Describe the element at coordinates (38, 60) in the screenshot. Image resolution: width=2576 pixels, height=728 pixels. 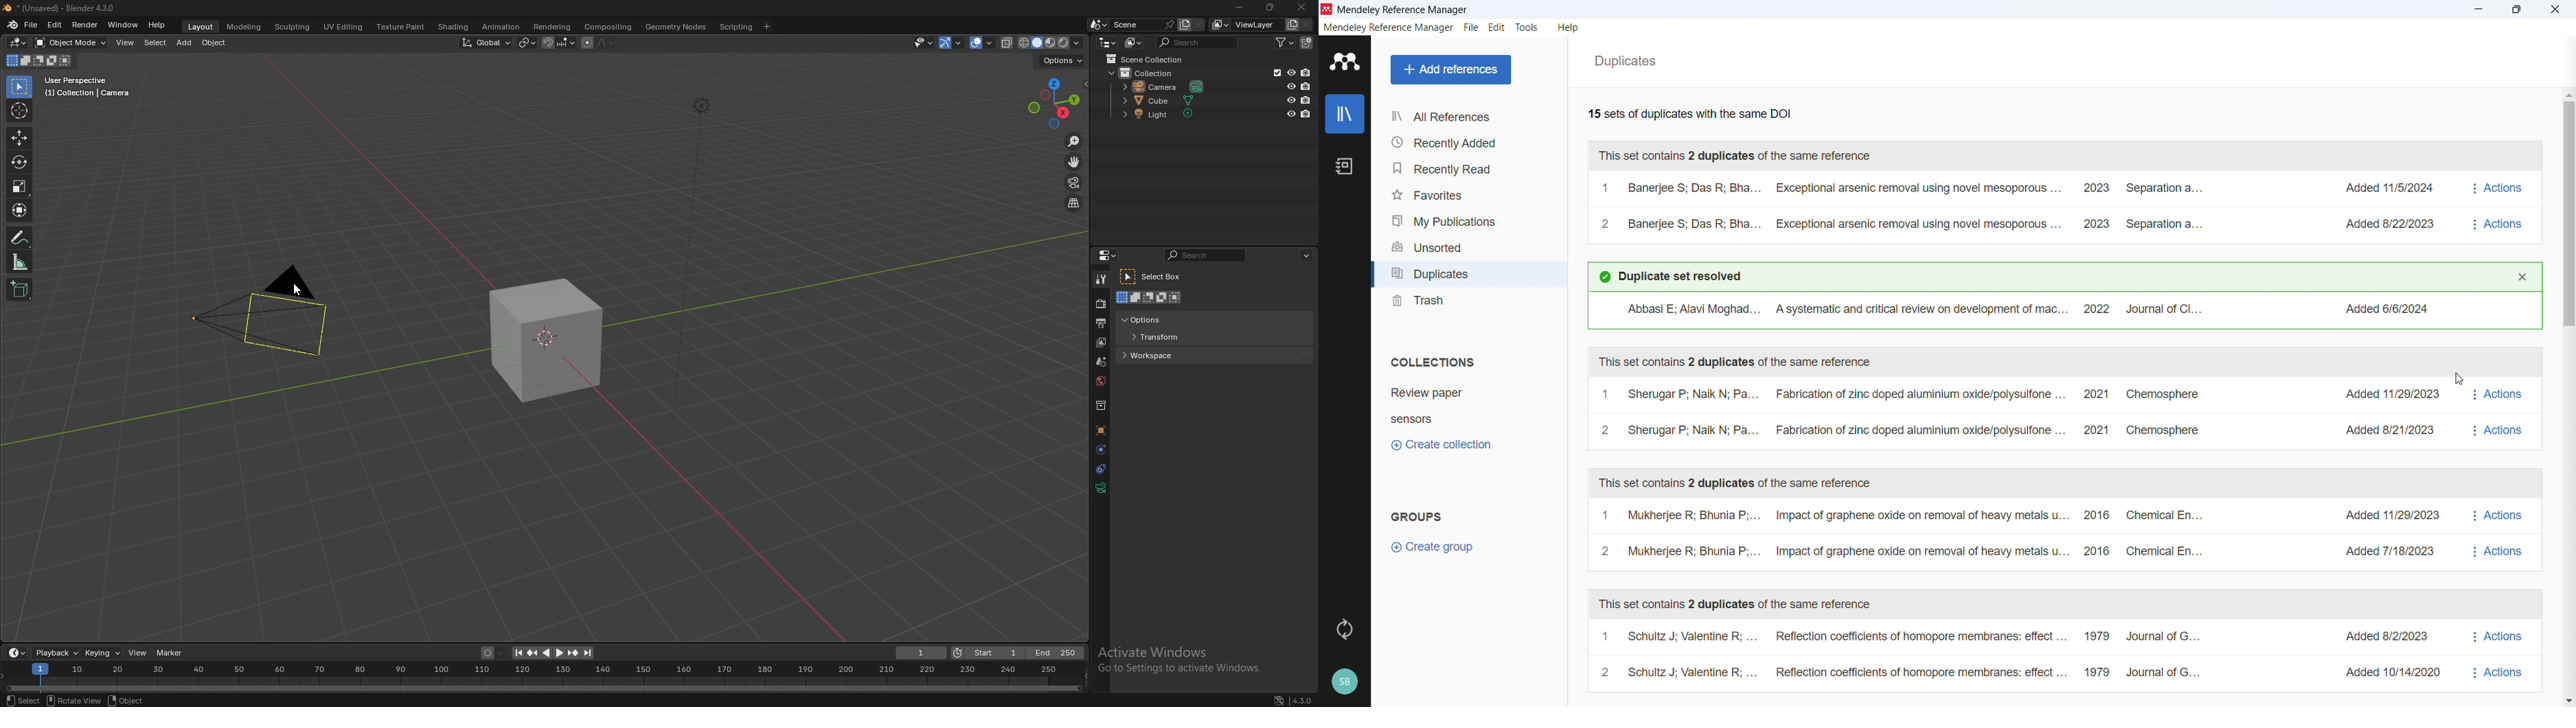
I see `mode` at that location.